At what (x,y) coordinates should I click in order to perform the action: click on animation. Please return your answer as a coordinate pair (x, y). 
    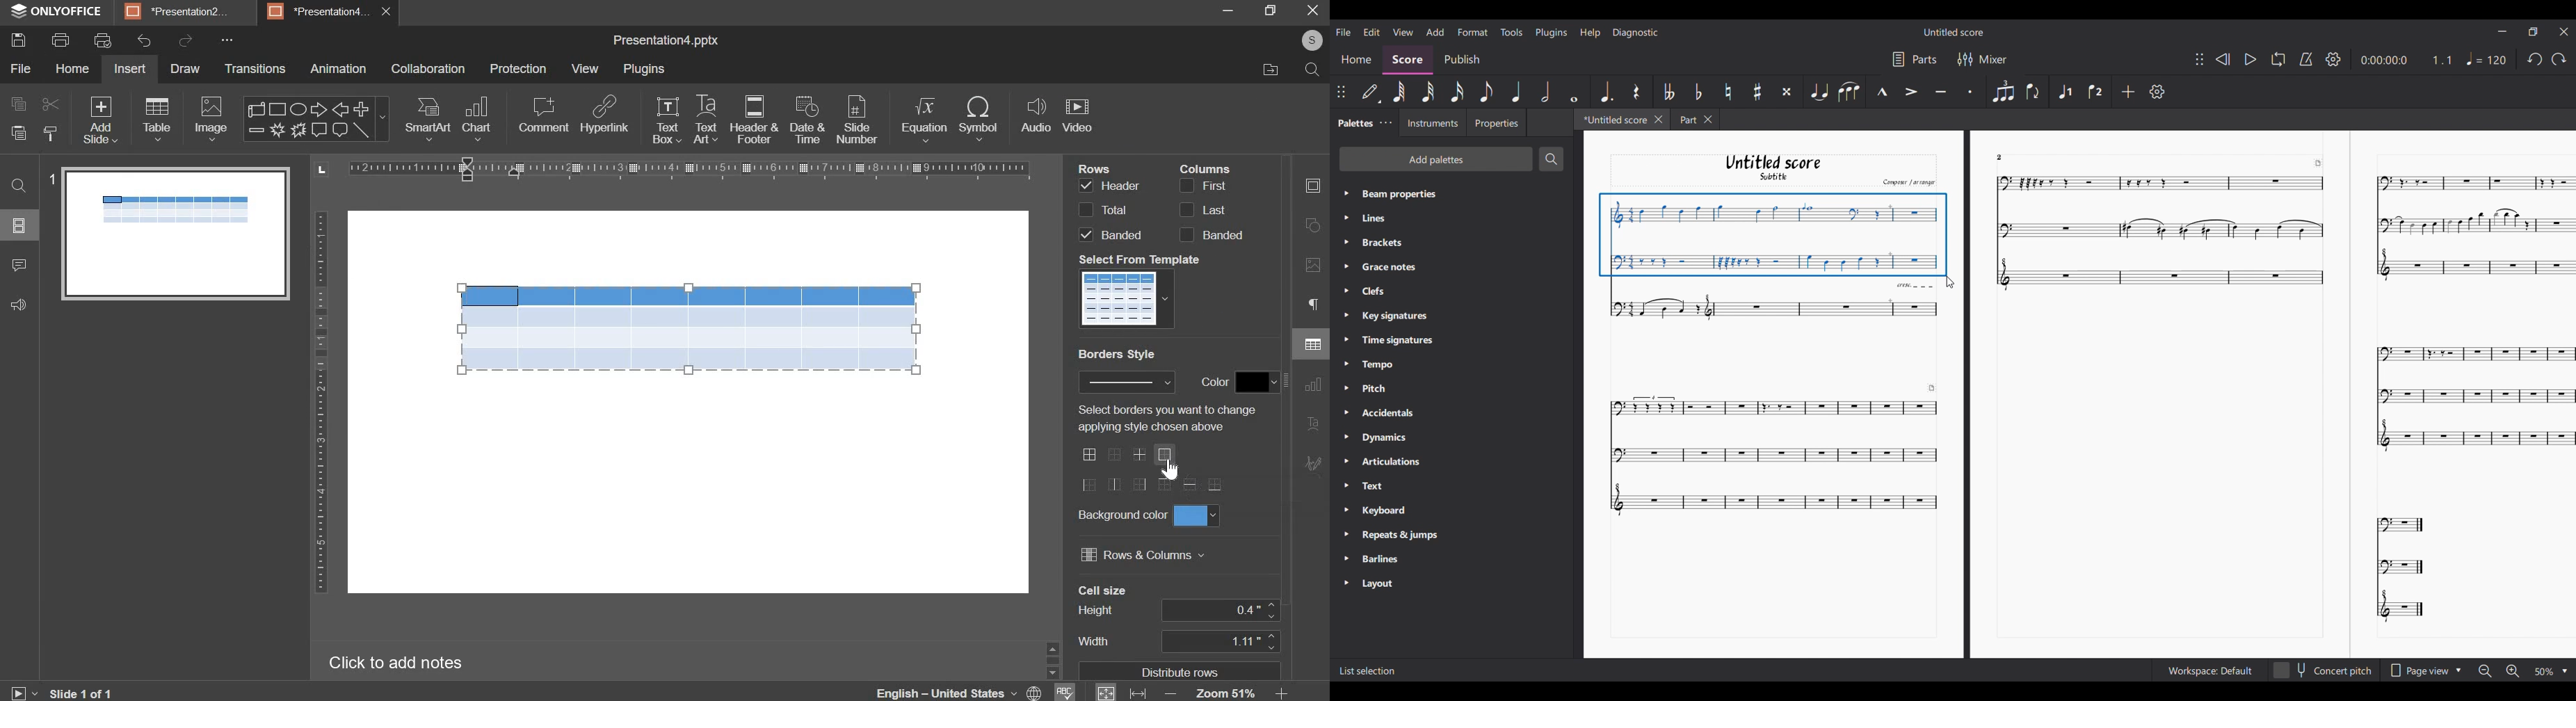
    Looking at the image, I should click on (339, 68).